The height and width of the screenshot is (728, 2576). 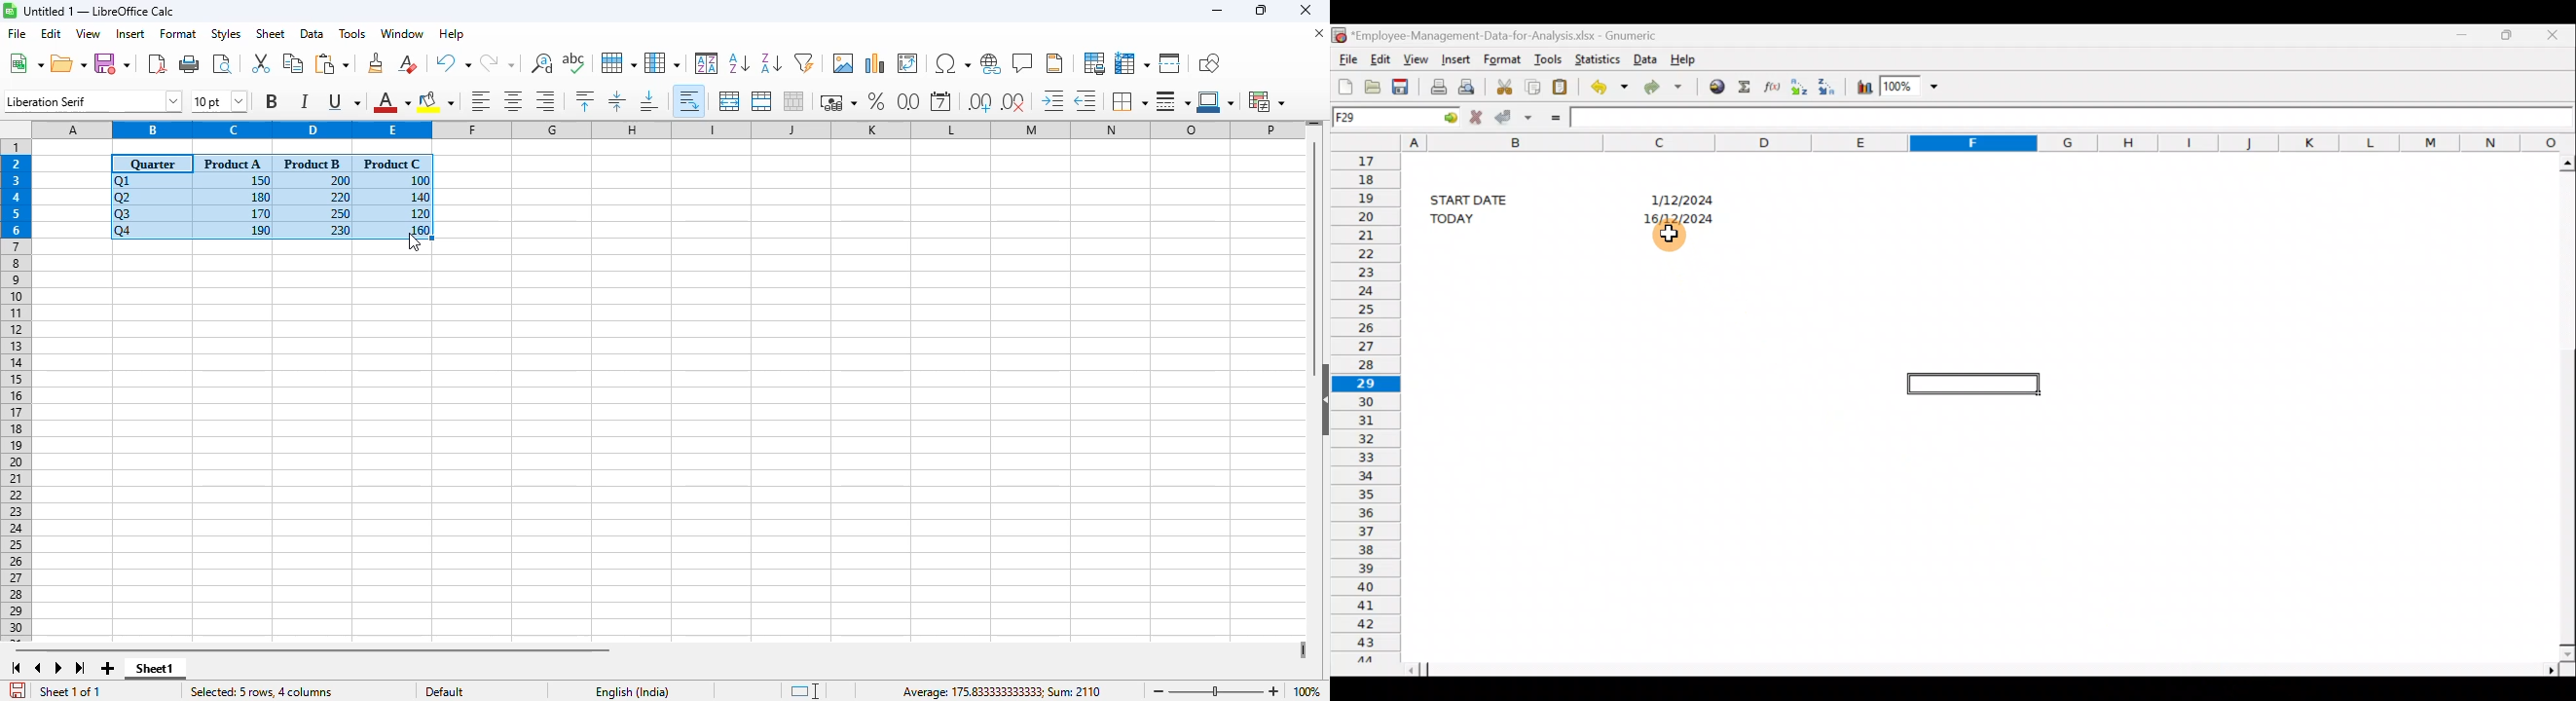 I want to click on format as percent, so click(x=875, y=100).